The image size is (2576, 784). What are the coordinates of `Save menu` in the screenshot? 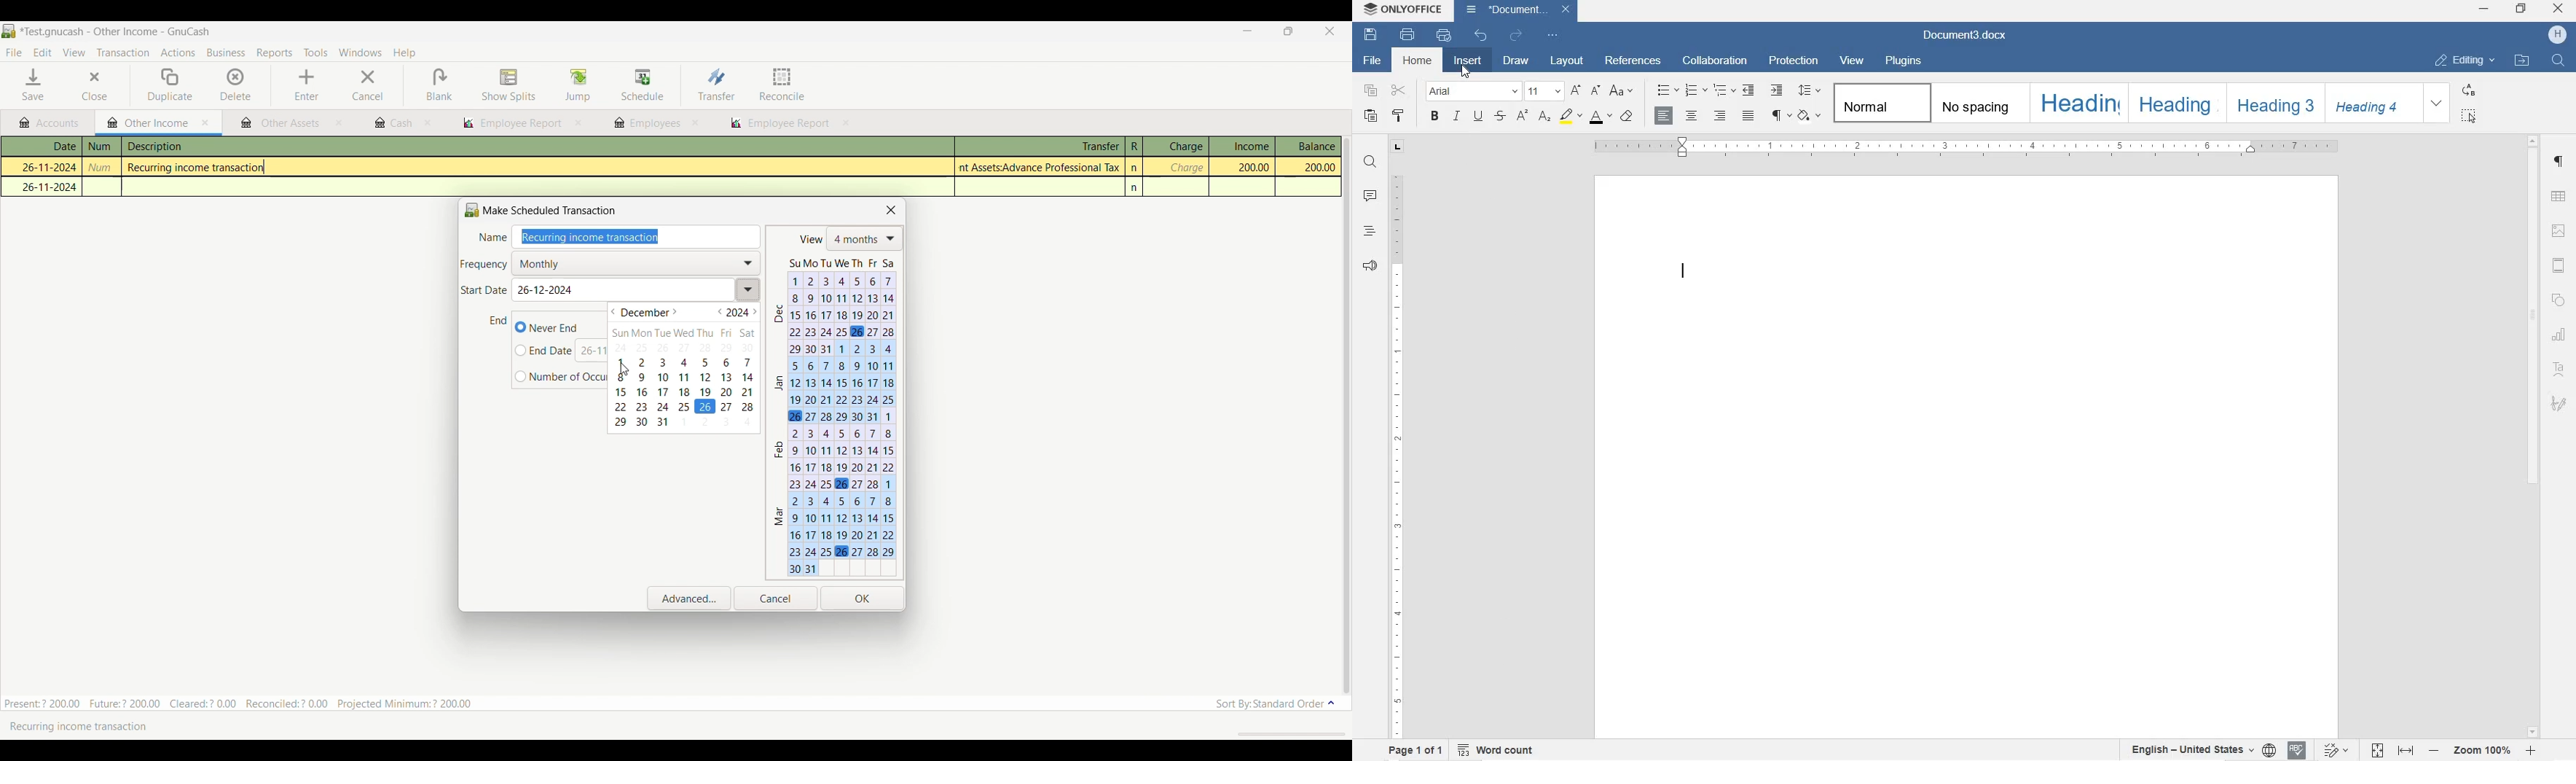 It's located at (35, 85).